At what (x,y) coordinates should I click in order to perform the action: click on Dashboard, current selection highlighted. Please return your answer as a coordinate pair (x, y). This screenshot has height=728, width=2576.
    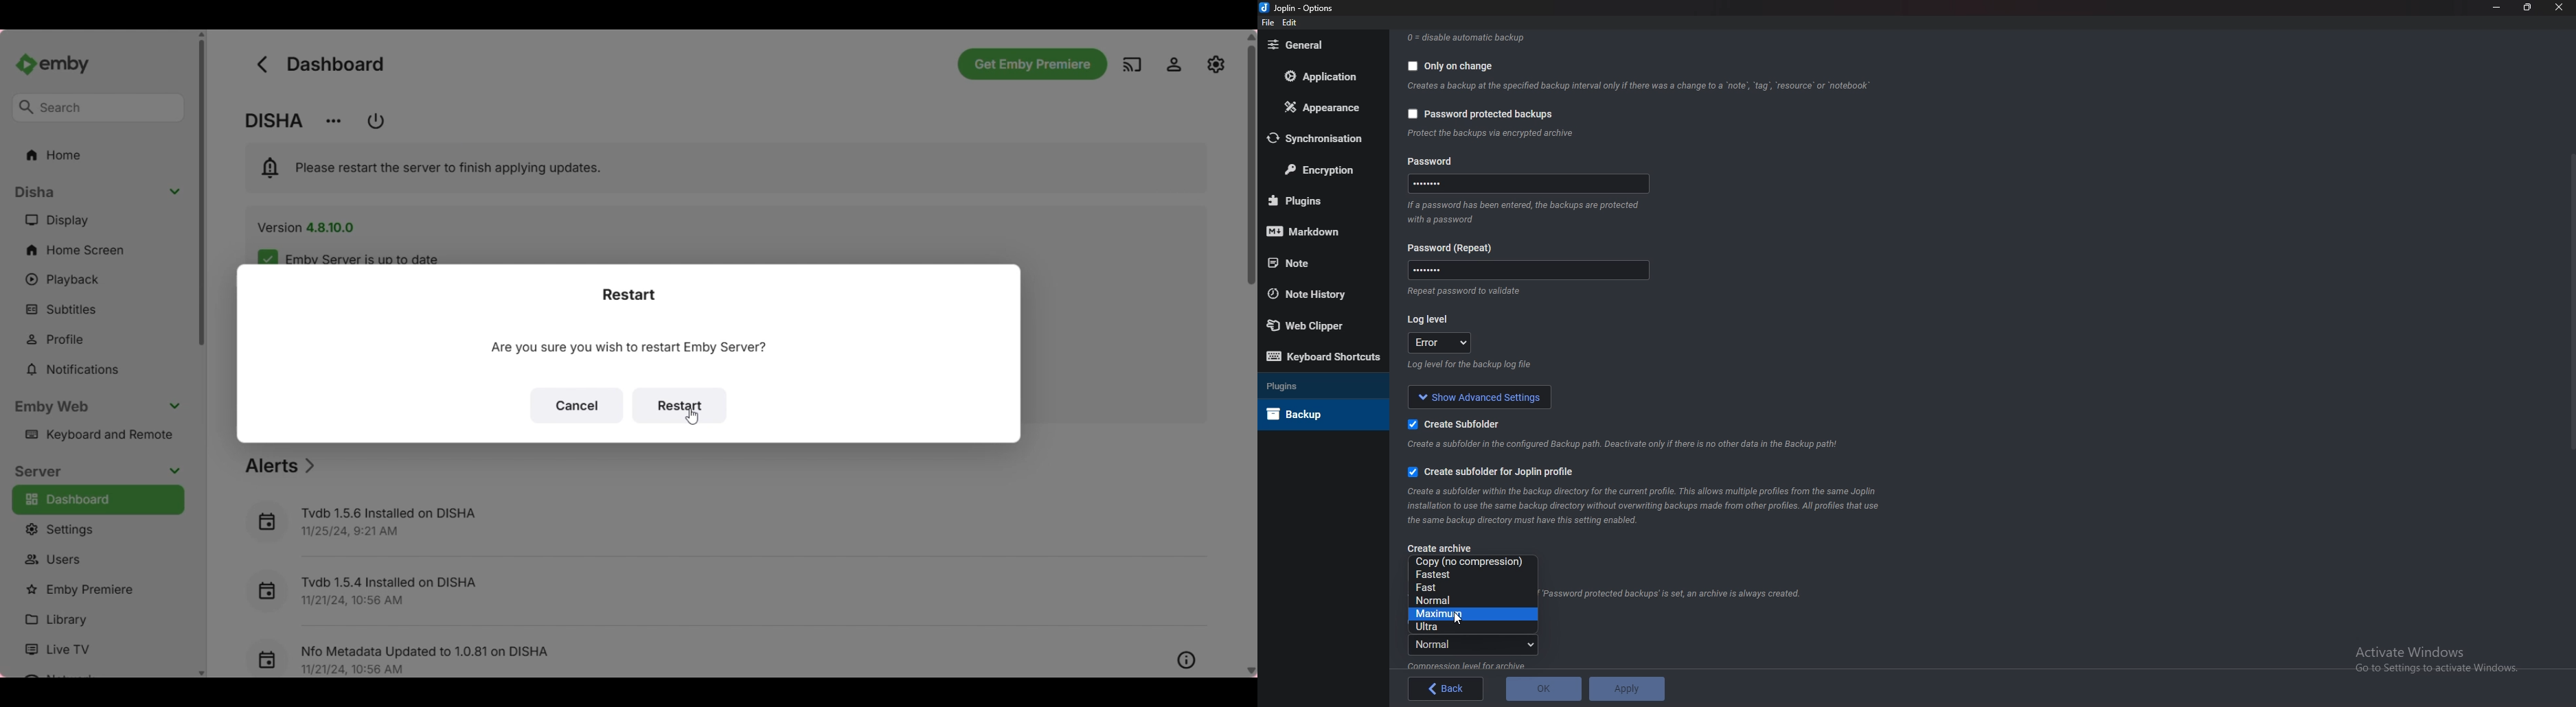
    Looking at the image, I should click on (98, 499).